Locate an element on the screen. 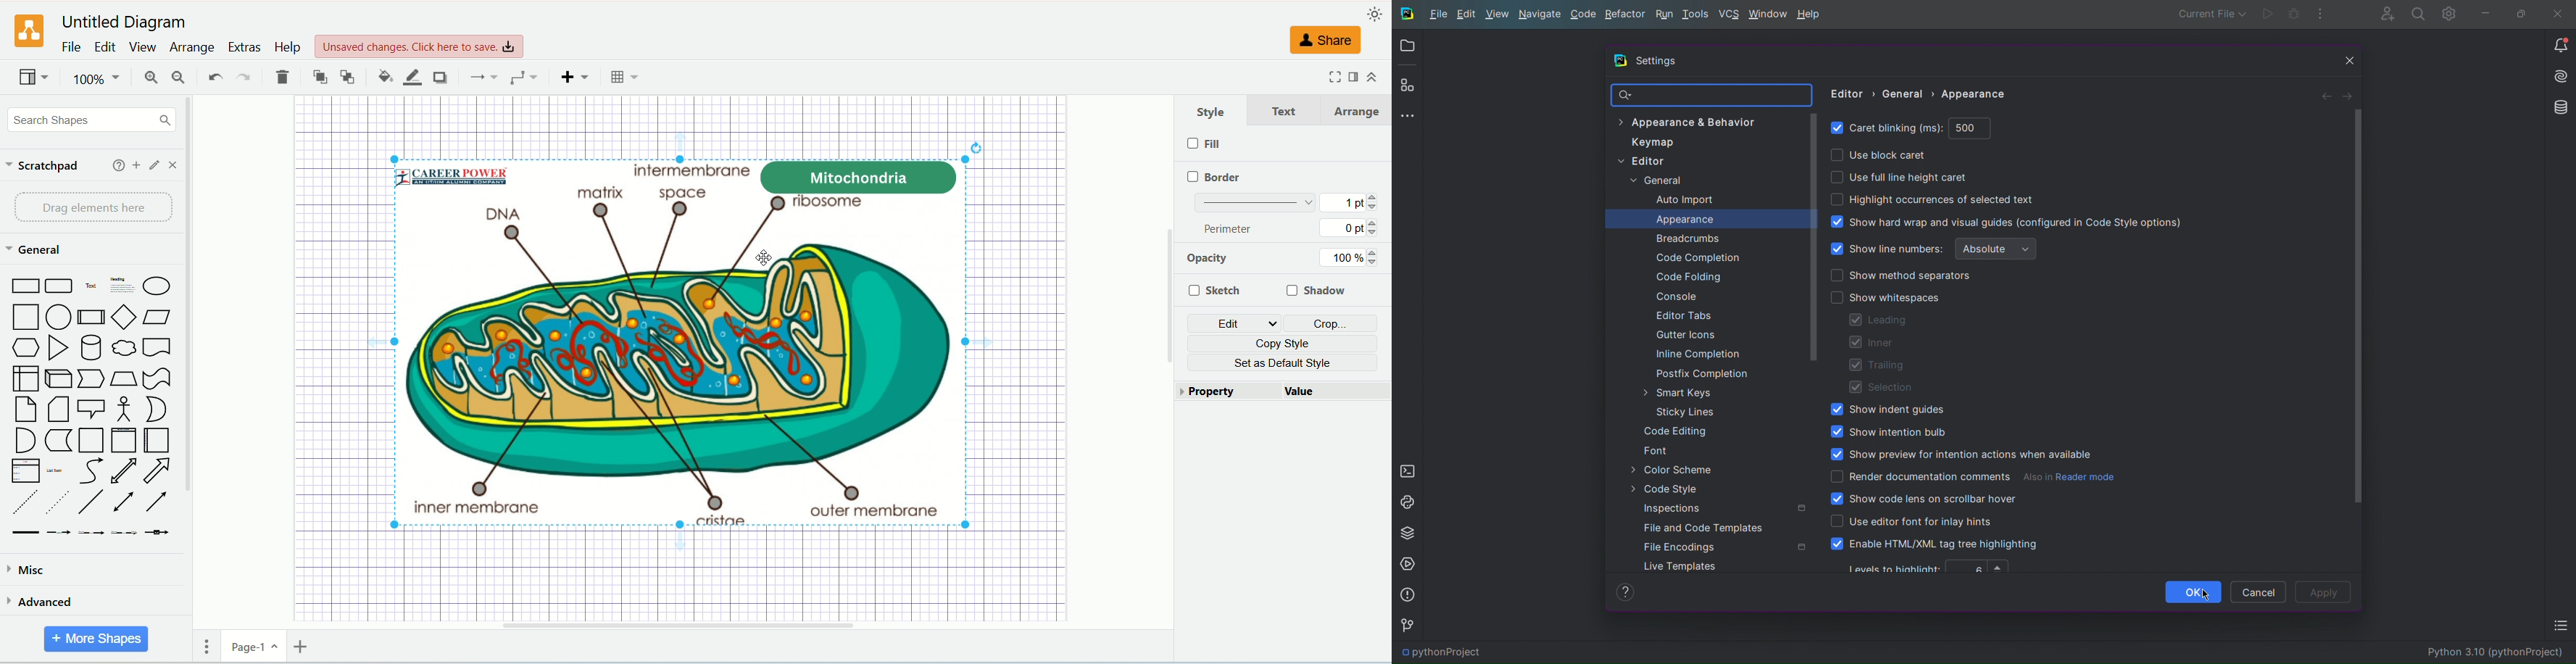 The height and width of the screenshot is (672, 2576). delete is located at coordinates (282, 78).